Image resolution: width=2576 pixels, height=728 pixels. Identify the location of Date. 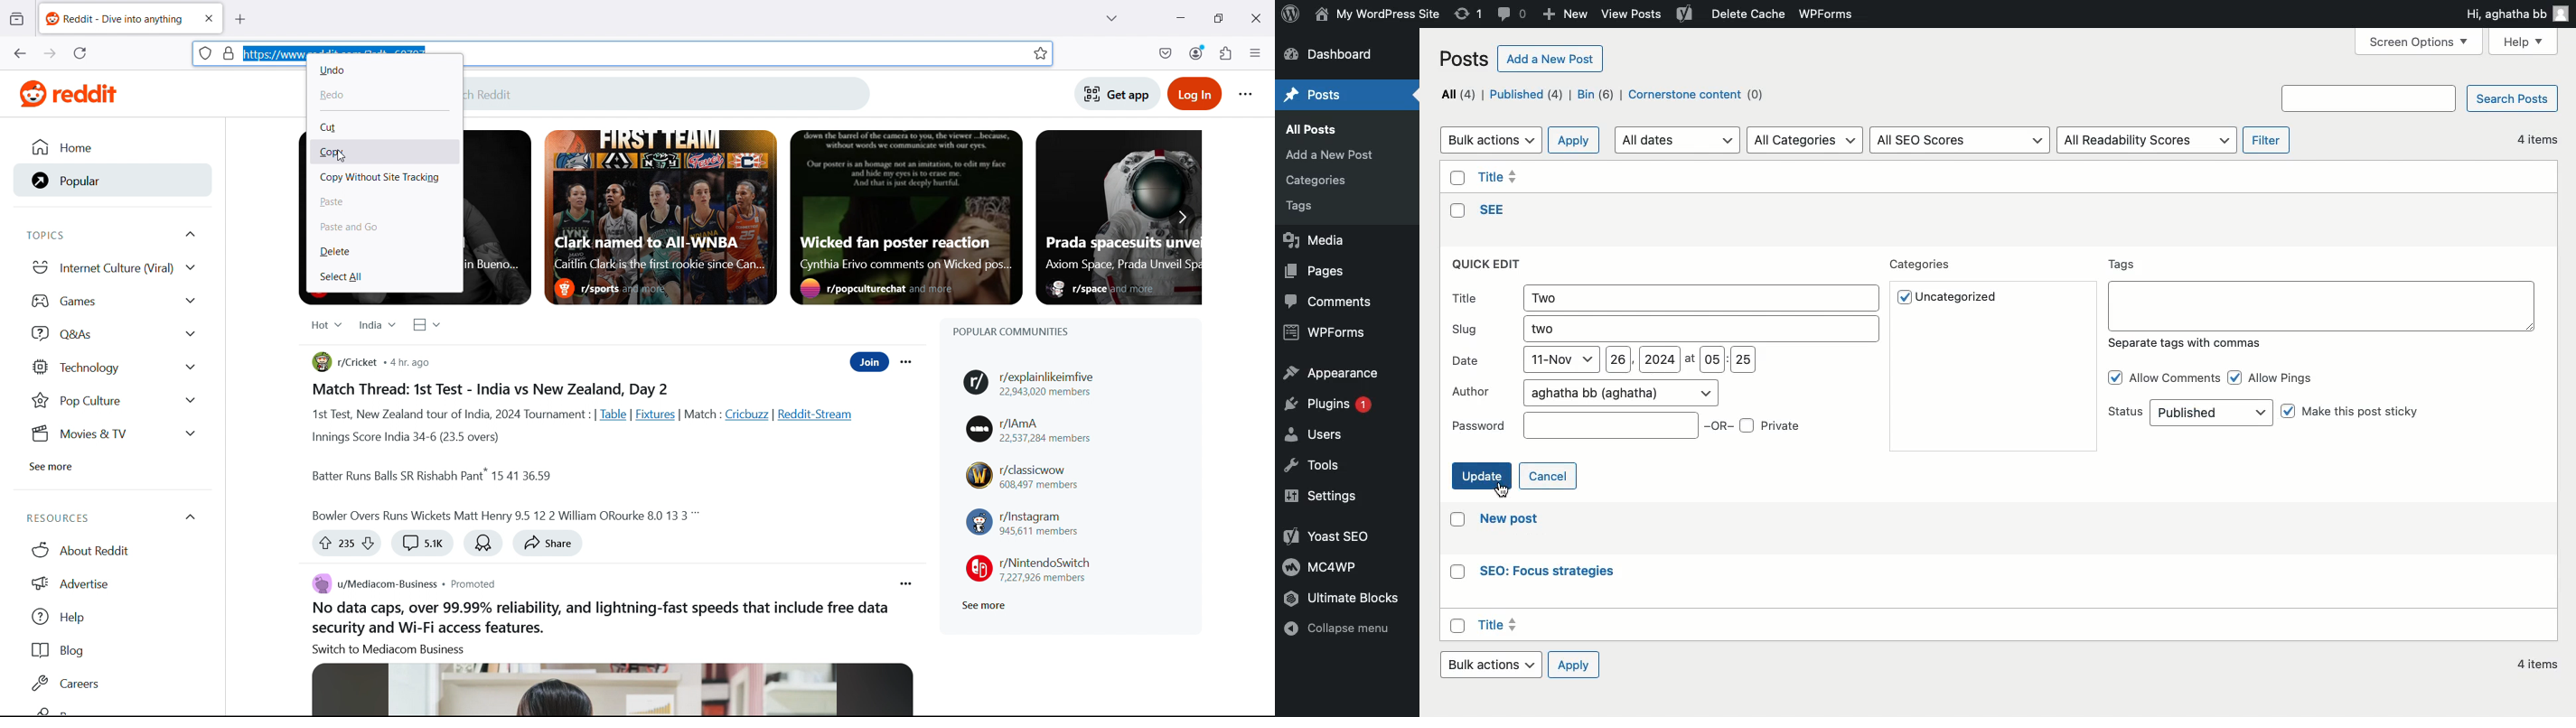
(1602, 362).